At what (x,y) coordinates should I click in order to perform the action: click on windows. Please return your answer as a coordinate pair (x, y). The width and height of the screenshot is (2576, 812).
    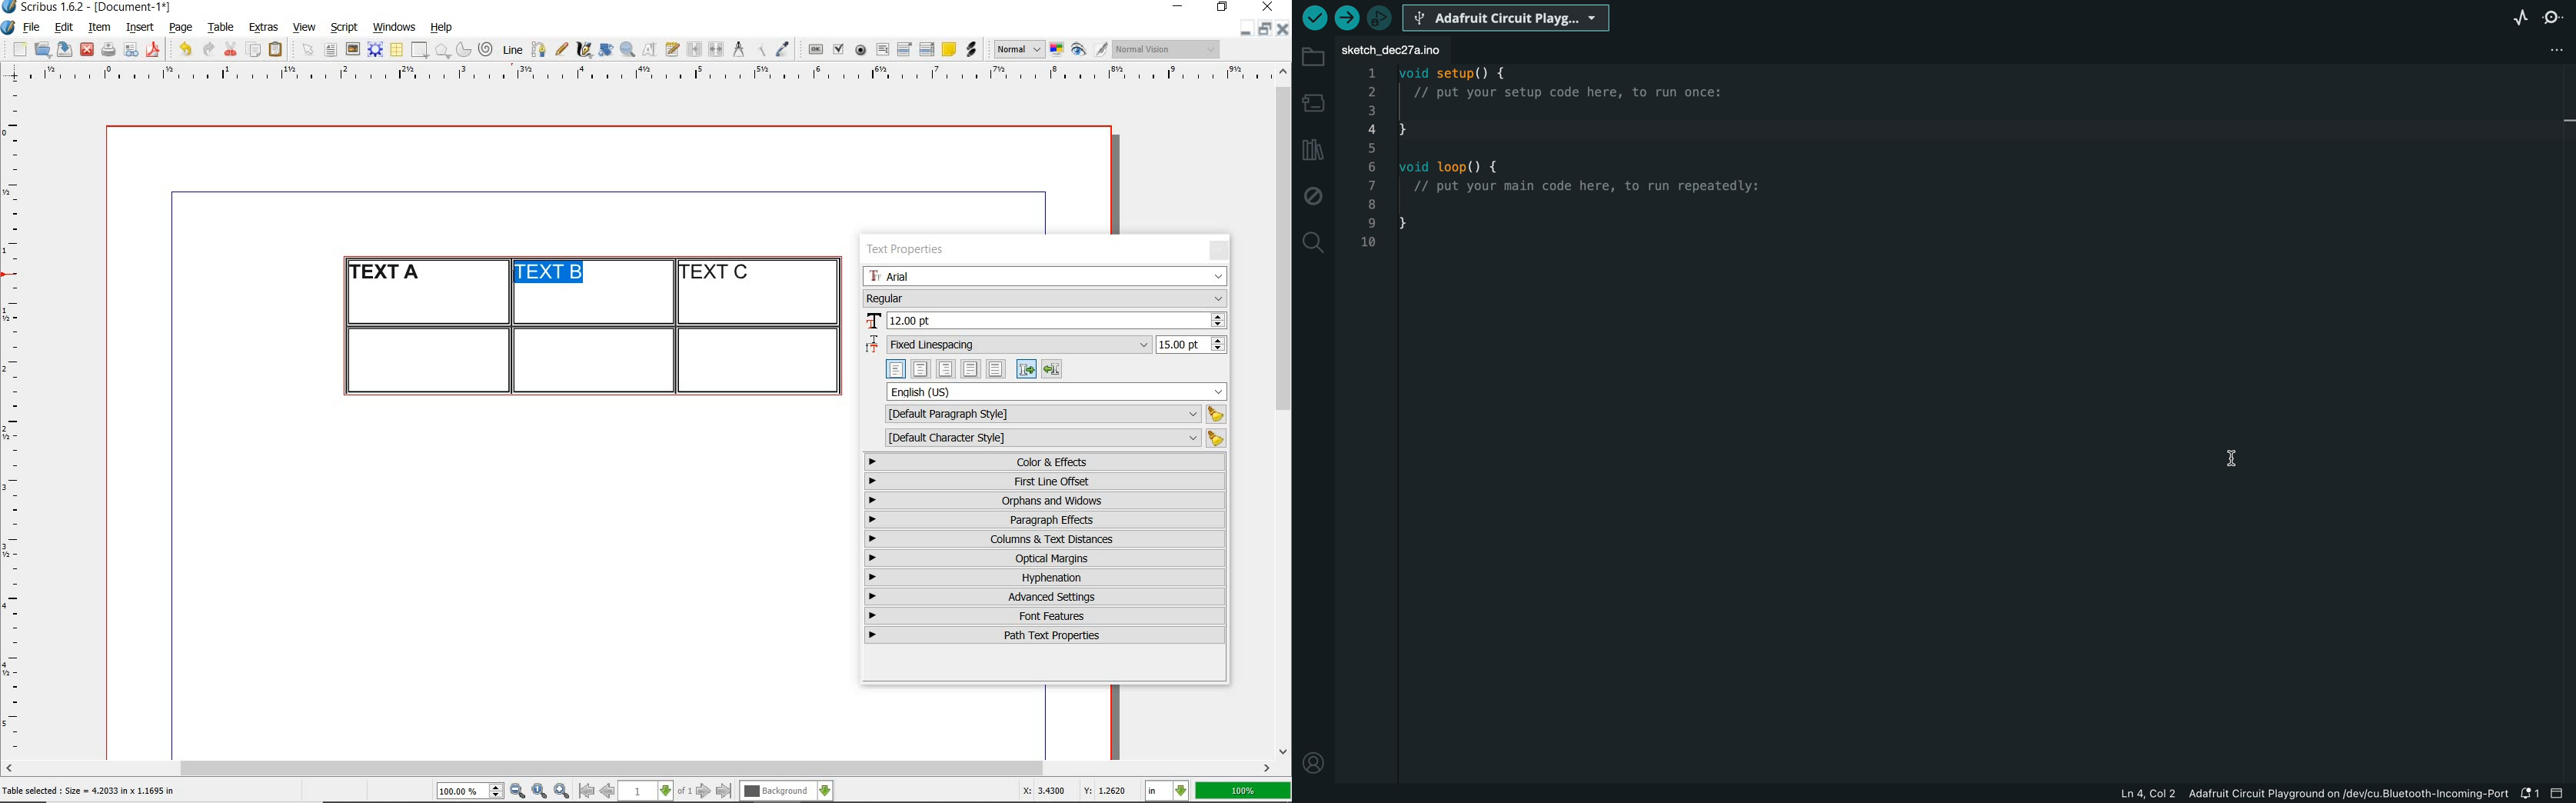
    Looking at the image, I should click on (395, 28).